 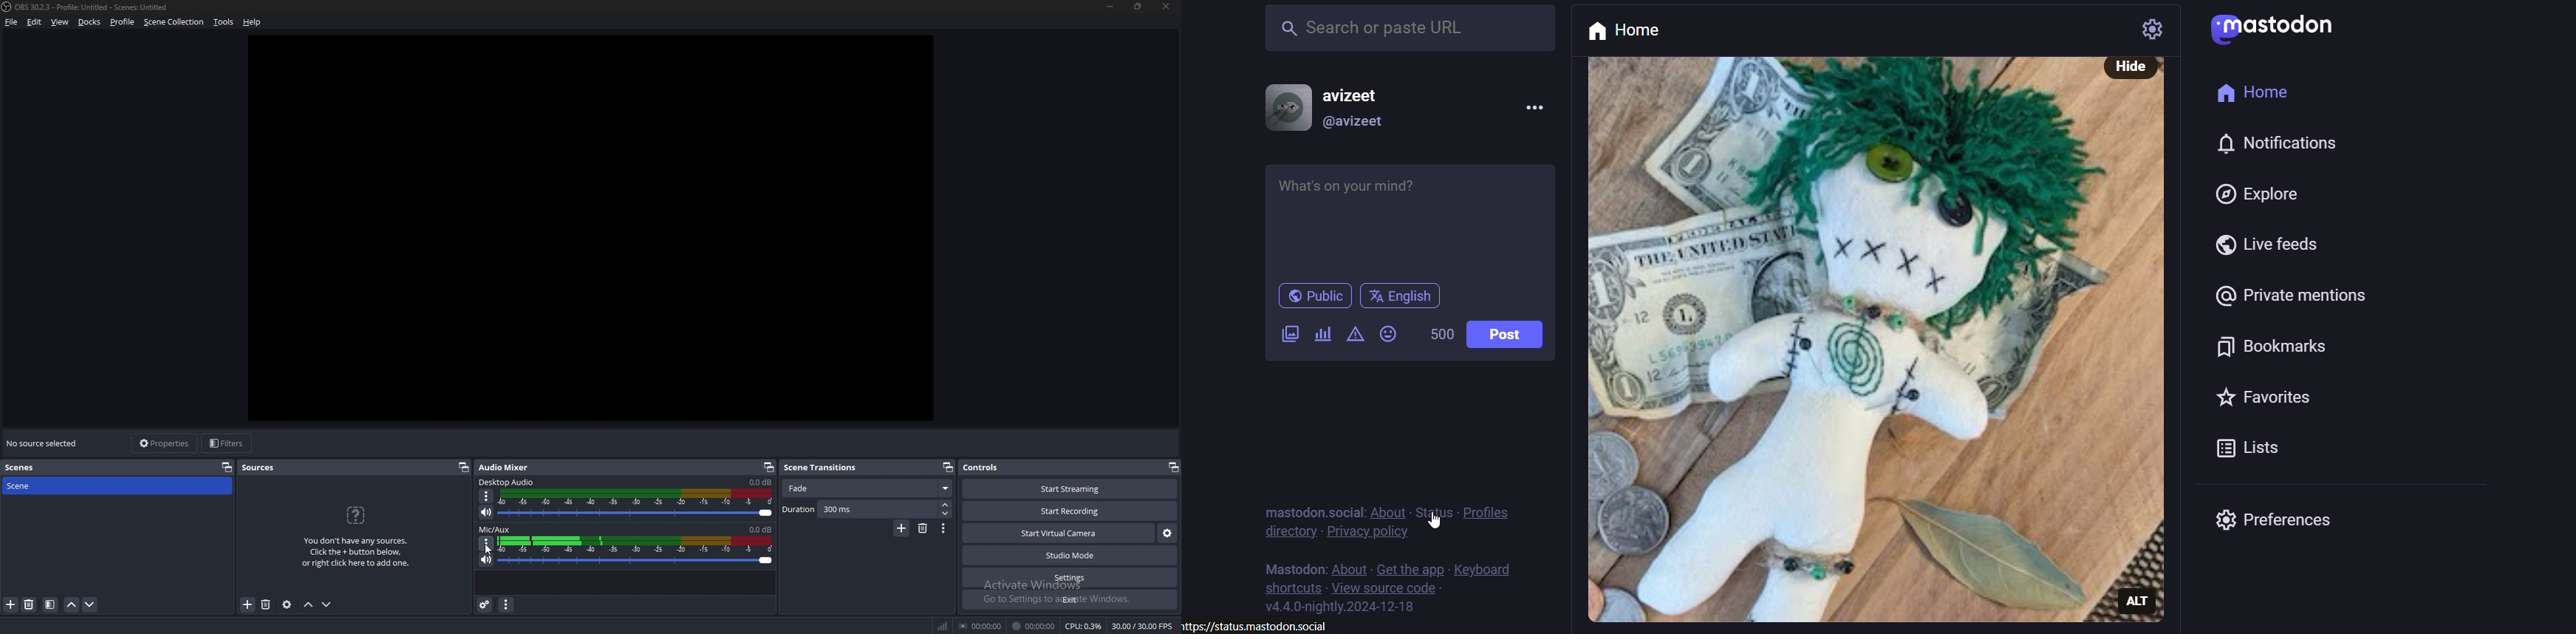 What do you see at coordinates (254, 22) in the screenshot?
I see `help` at bounding box center [254, 22].